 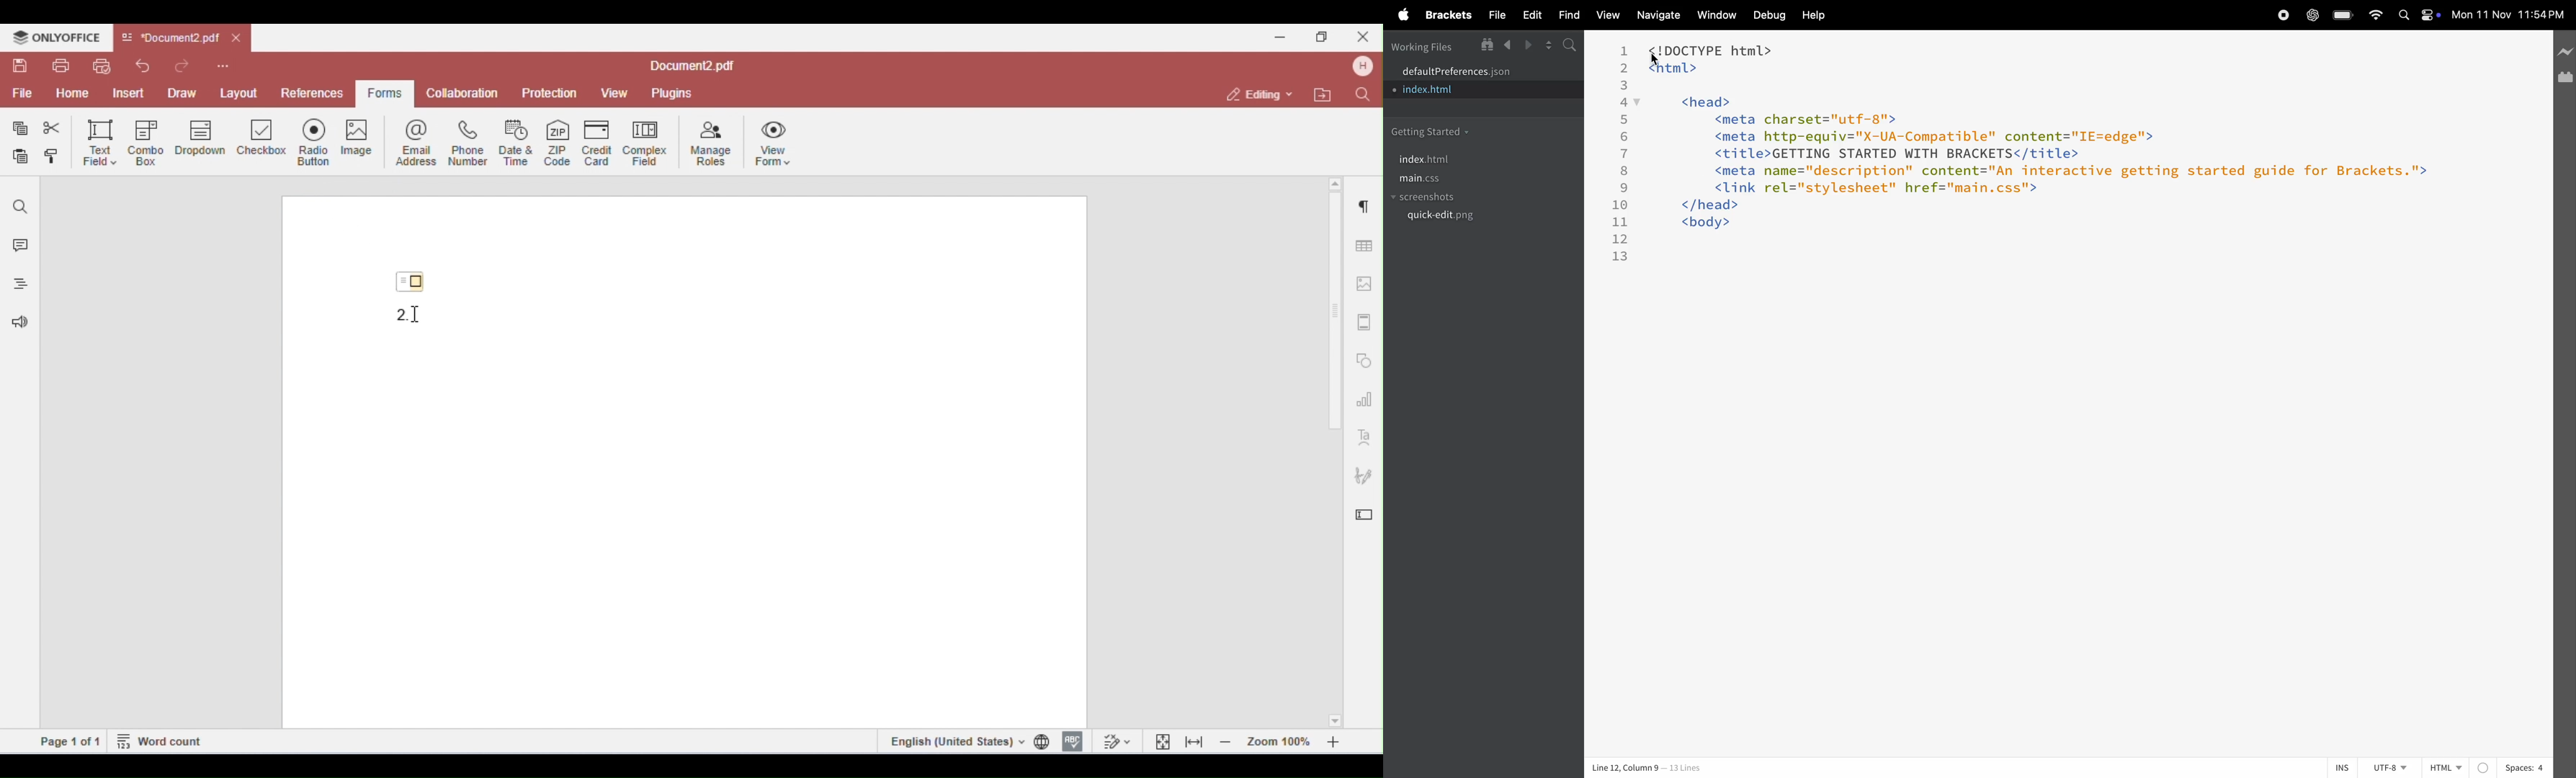 I want to click on split screen, so click(x=1548, y=44).